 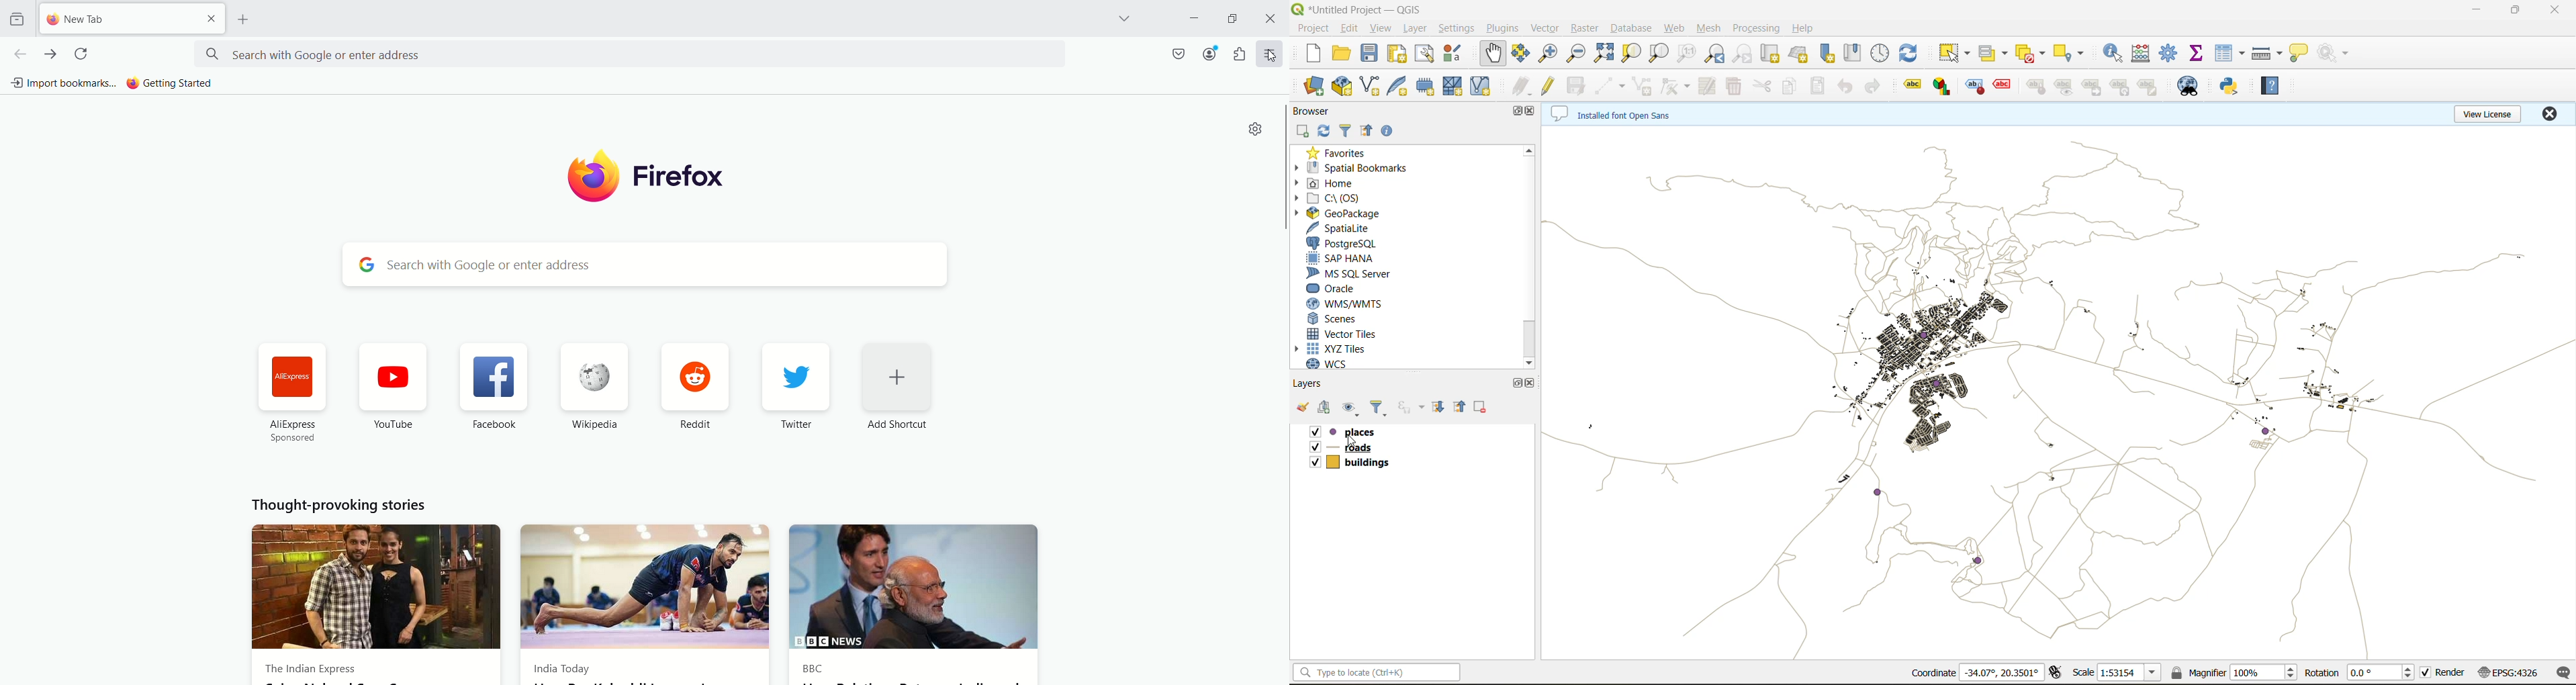 I want to click on crs, so click(x=2506, y=673).